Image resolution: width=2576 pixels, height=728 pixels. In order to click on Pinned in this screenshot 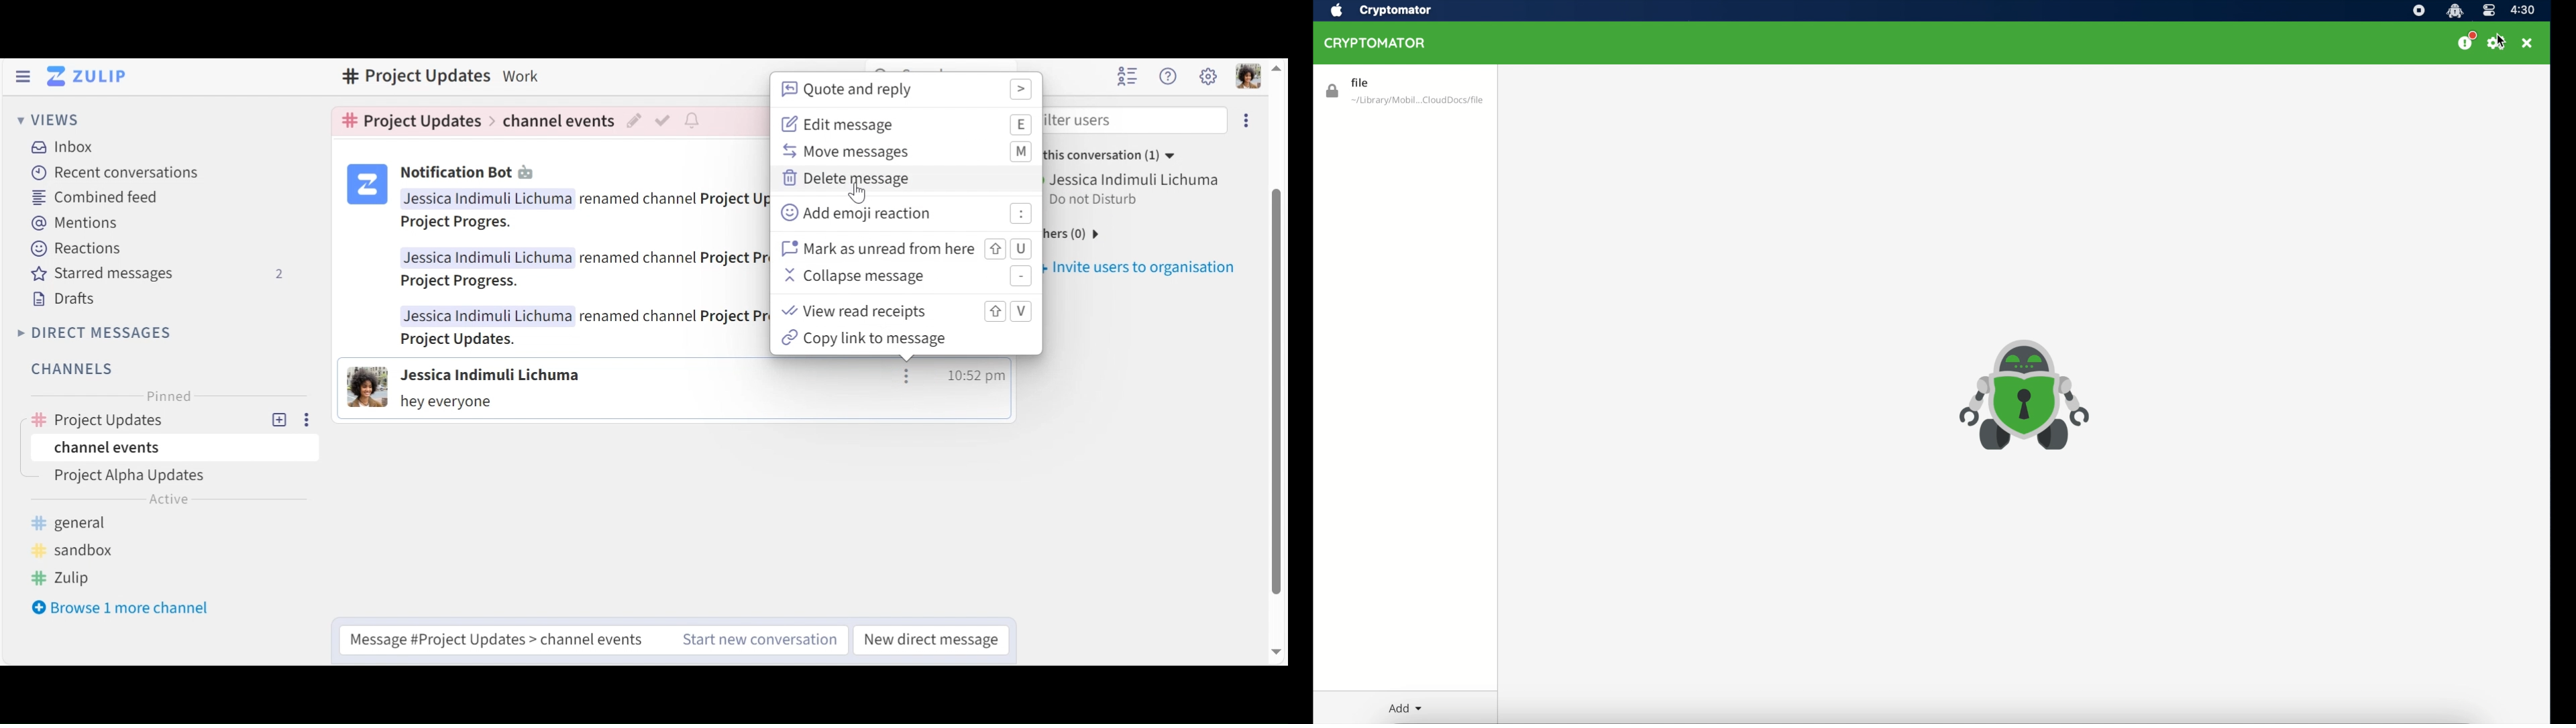, I will do `click(170, 396)`.